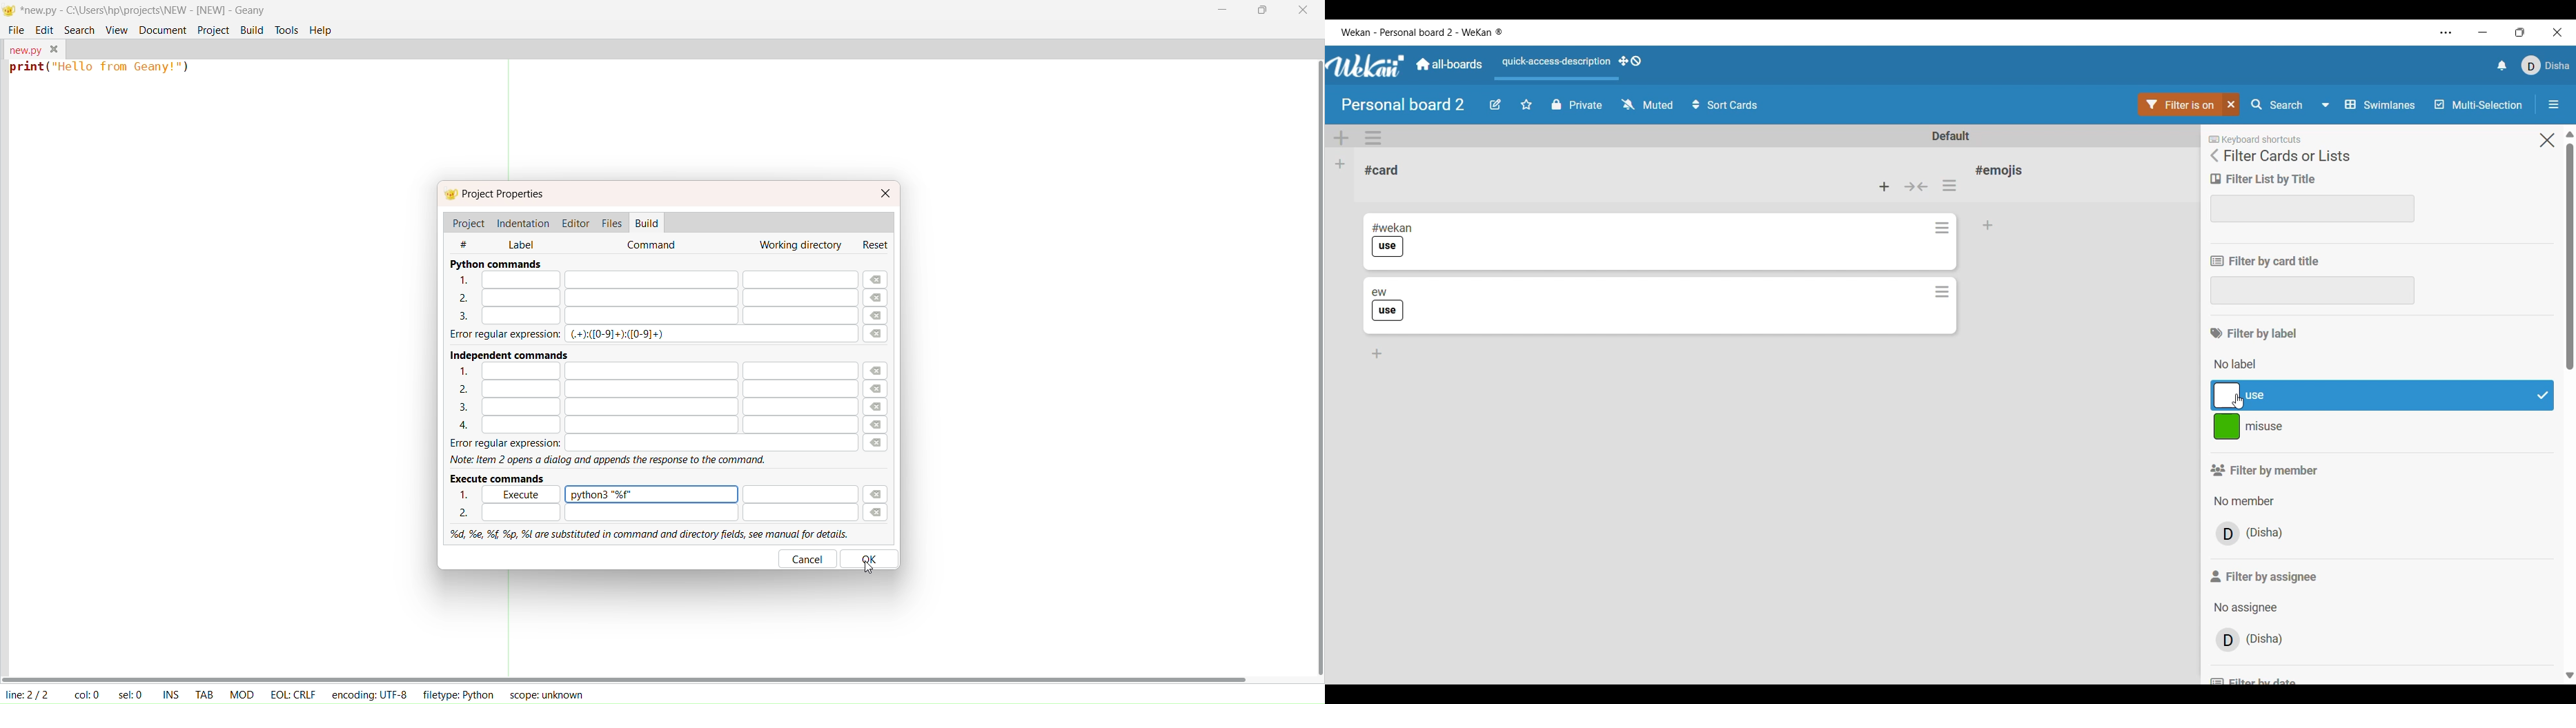 The width and height of the screenshot is (2576, 728). I want to click on Options under filter by member, so click(2243, 501).